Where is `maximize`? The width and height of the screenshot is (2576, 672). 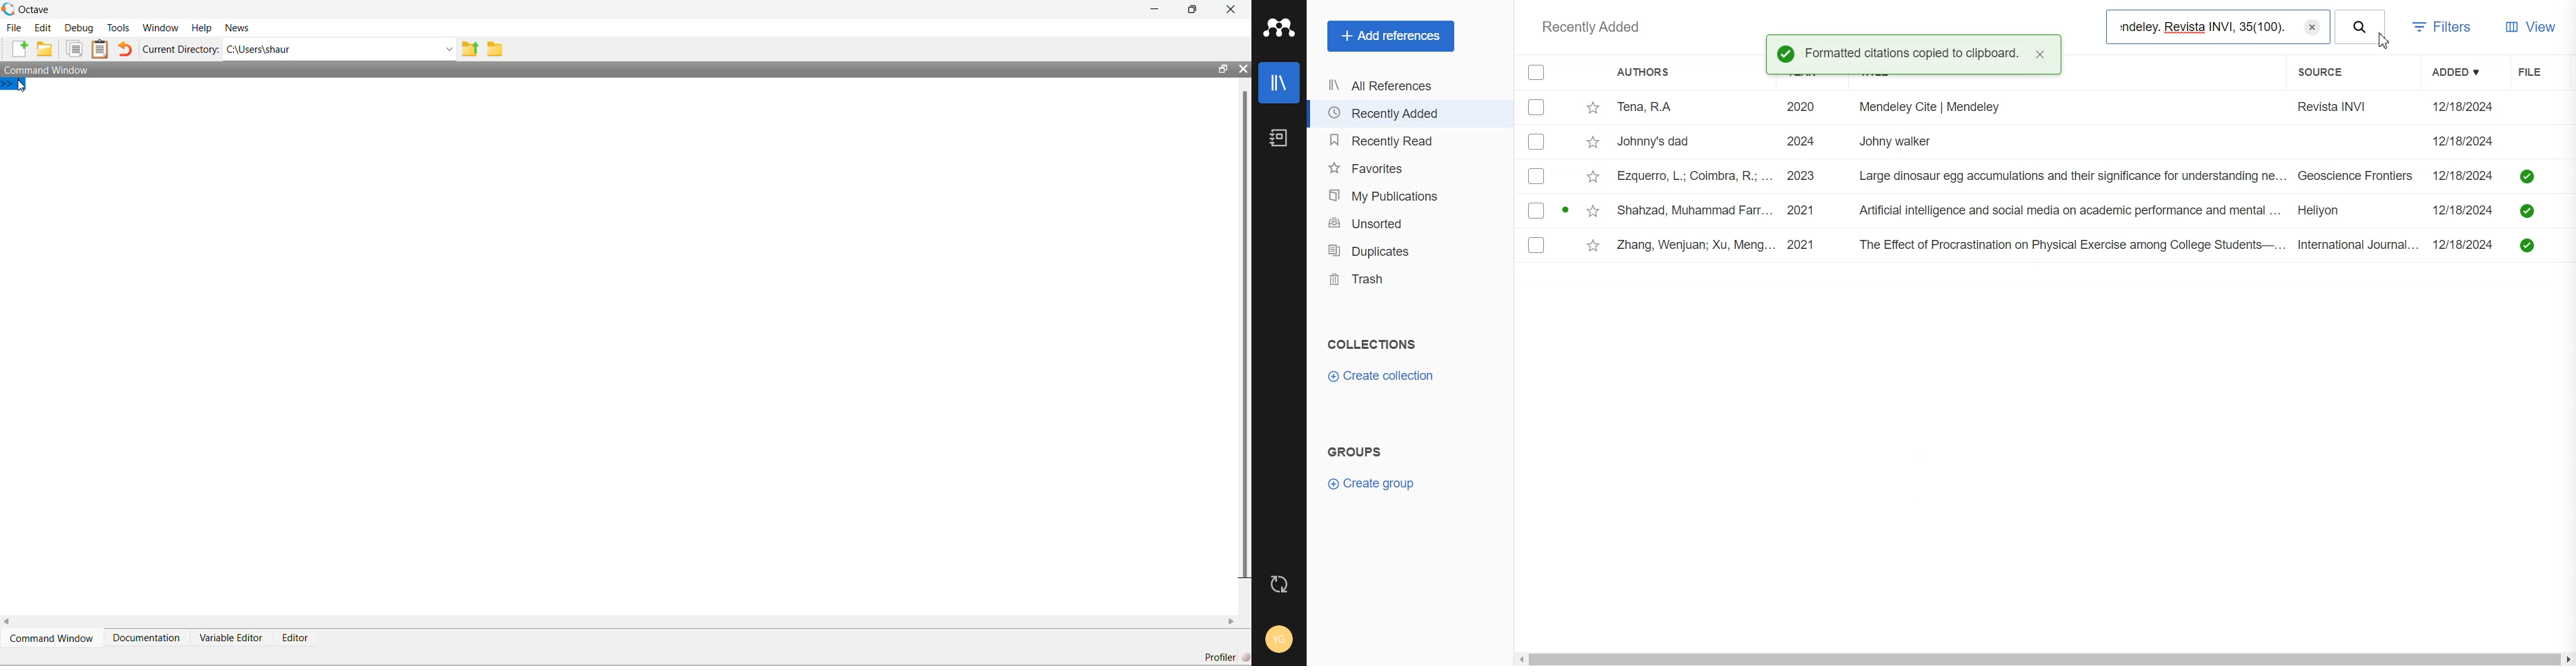 maximize is located at coordinates (1193, 9).